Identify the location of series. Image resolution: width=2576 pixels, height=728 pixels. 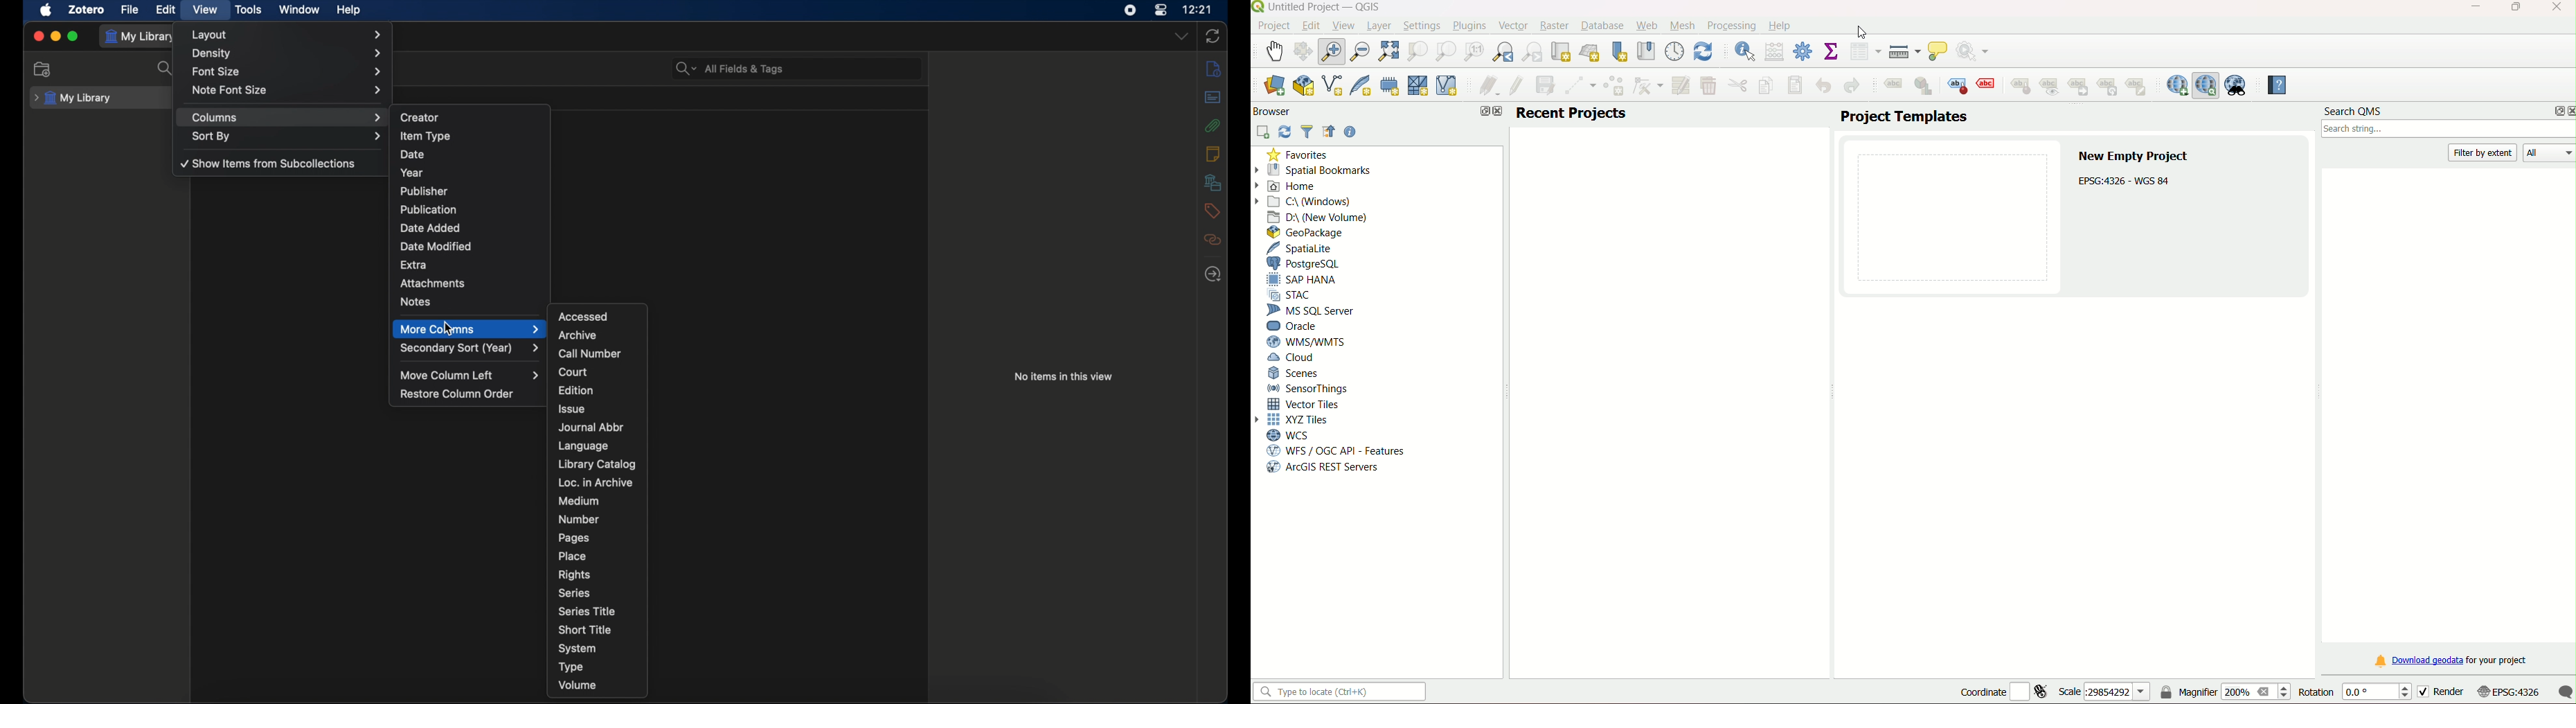
(575, 593).